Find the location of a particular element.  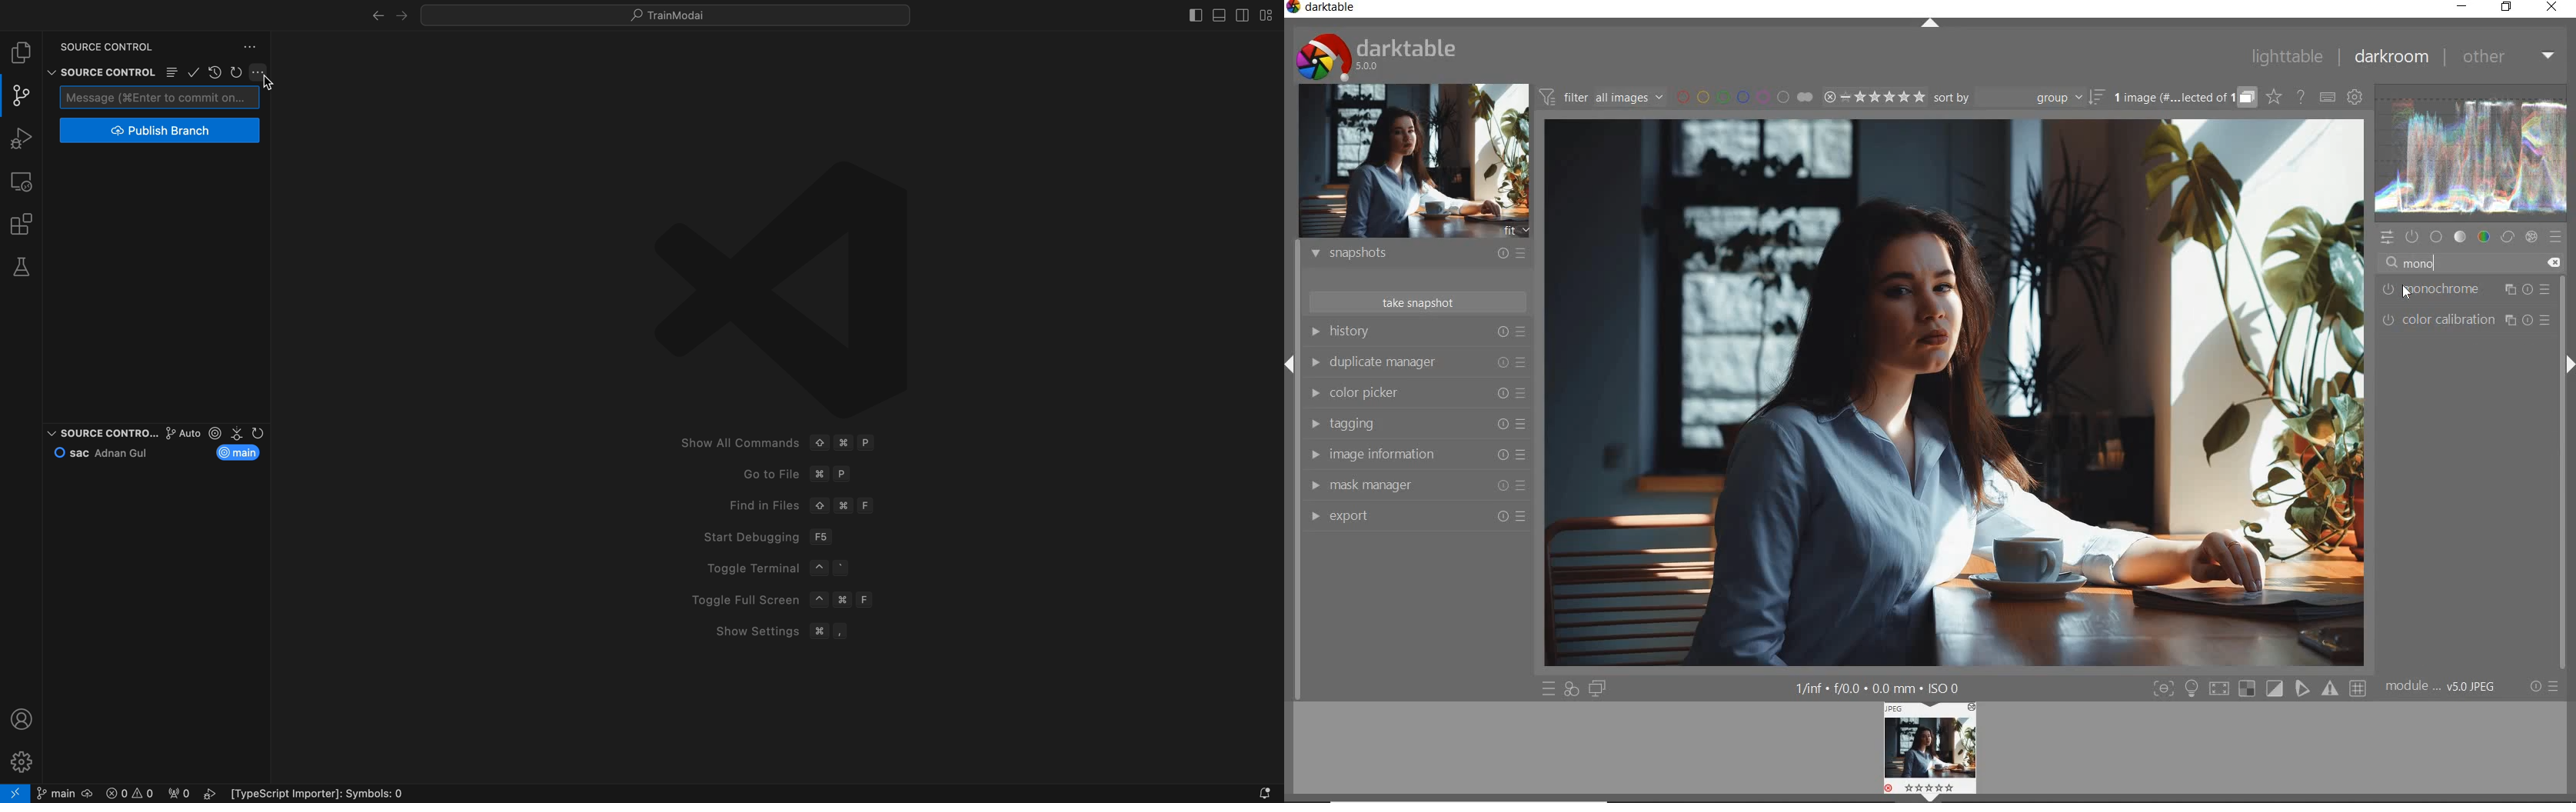

Cursor is located at coordinates (2406, 295).